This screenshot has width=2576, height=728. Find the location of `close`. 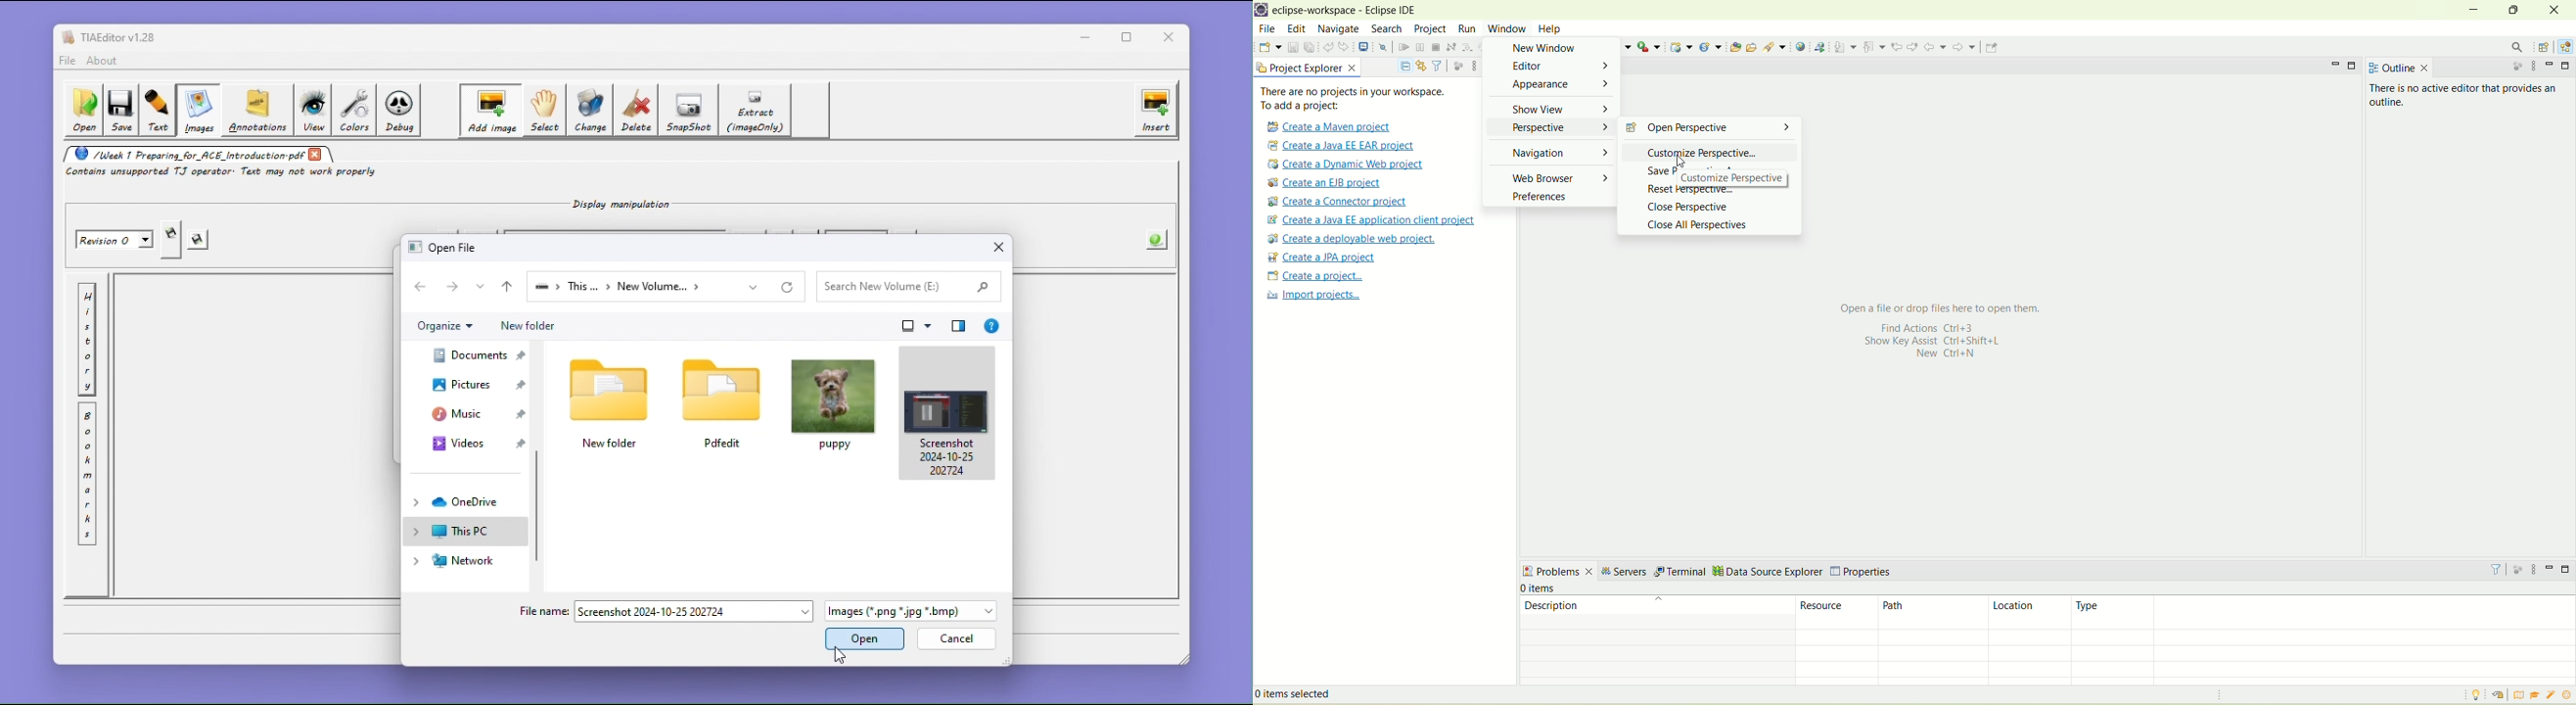

close is located at coordinates (2552, 9).